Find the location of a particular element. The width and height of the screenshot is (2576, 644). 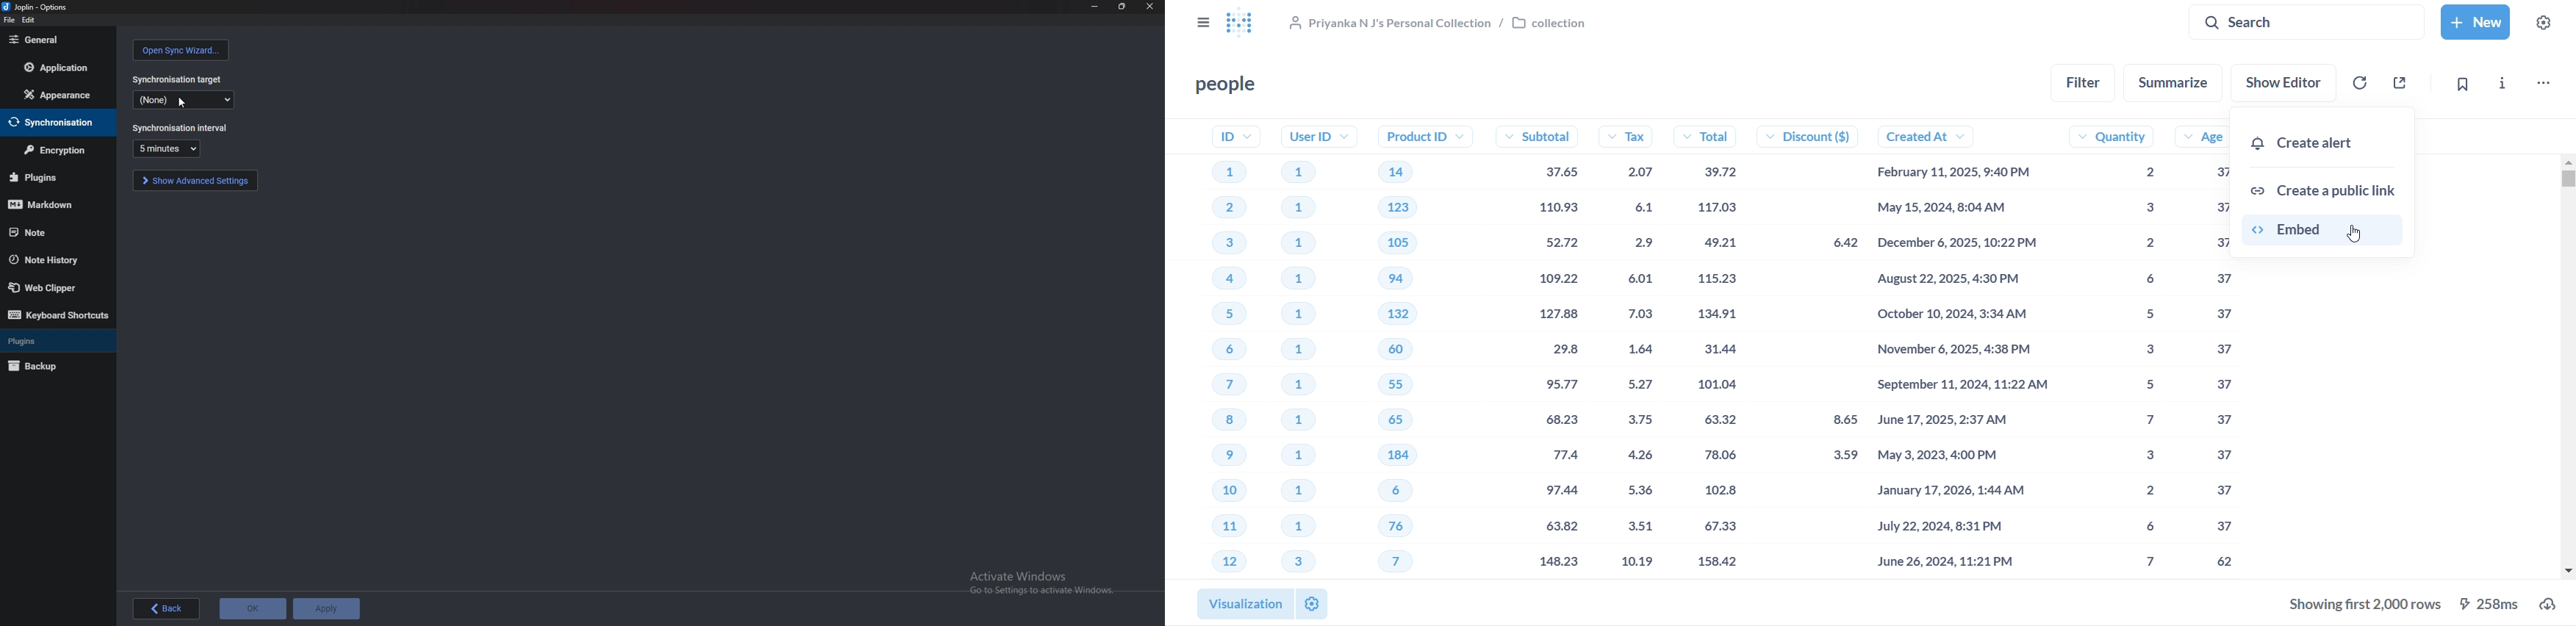

Synchronization target is located at coordinates (177, 79).